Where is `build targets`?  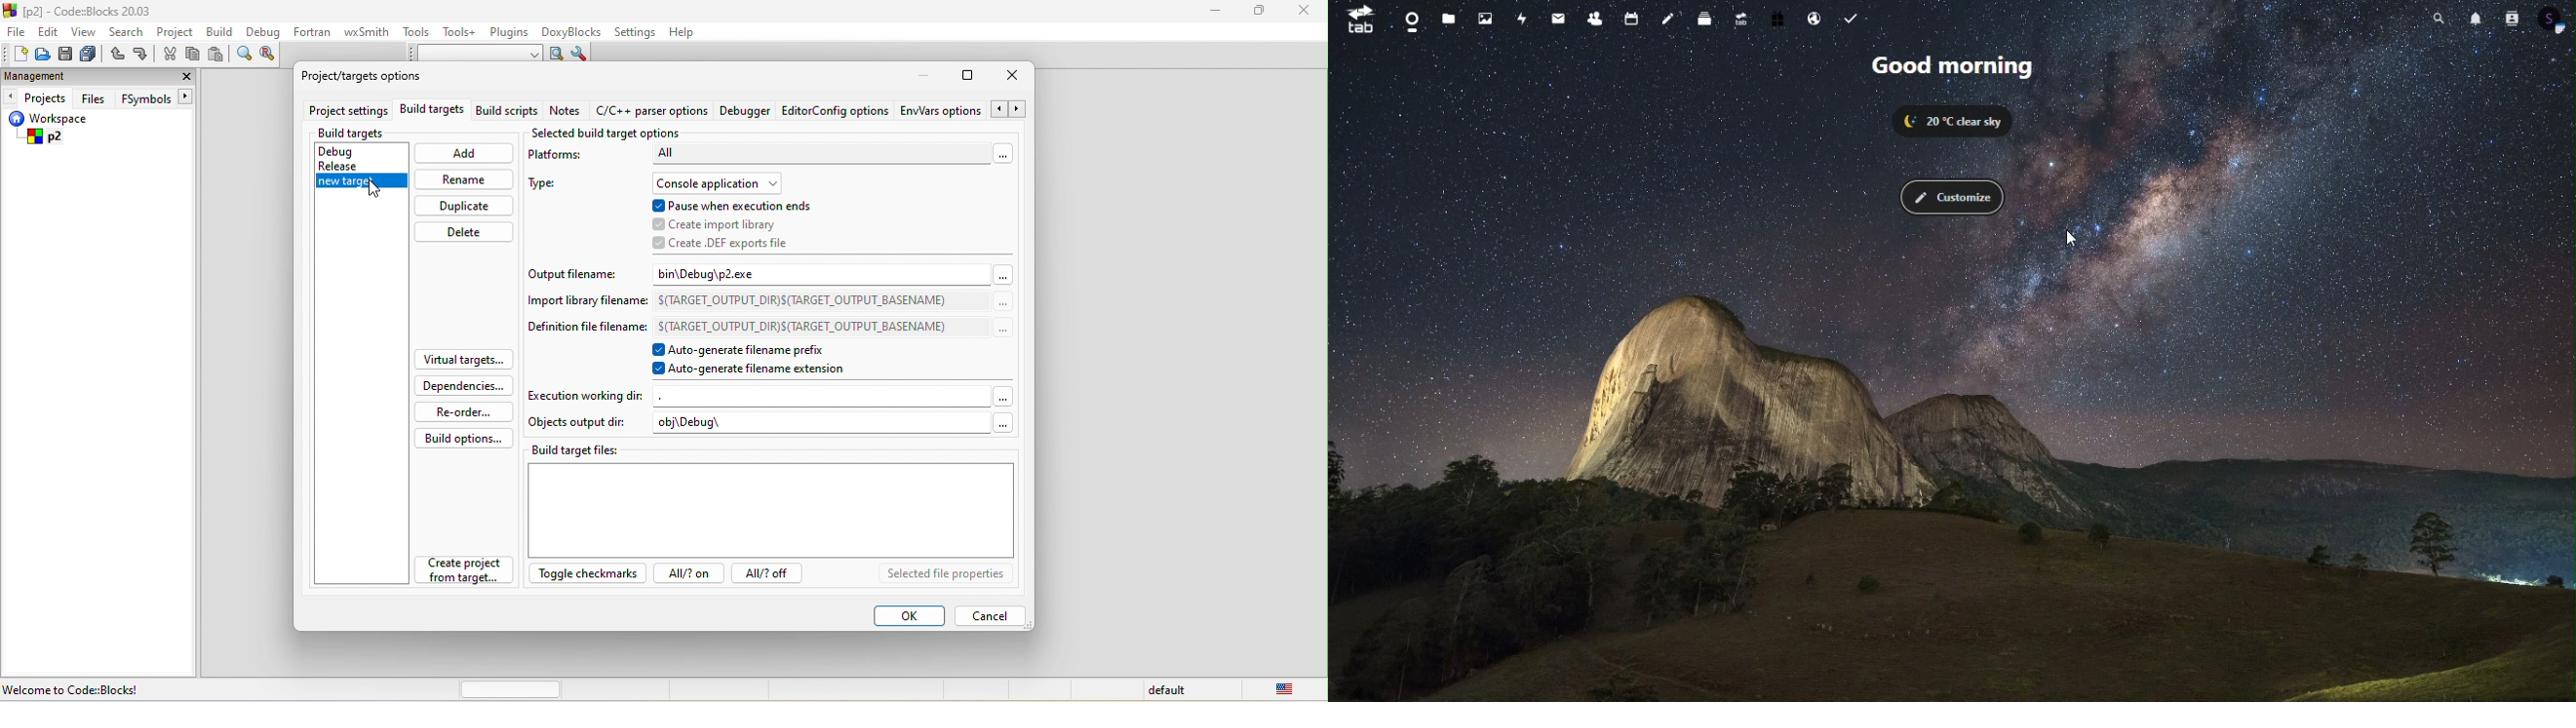 build targets is located at coordinates (432, 113).